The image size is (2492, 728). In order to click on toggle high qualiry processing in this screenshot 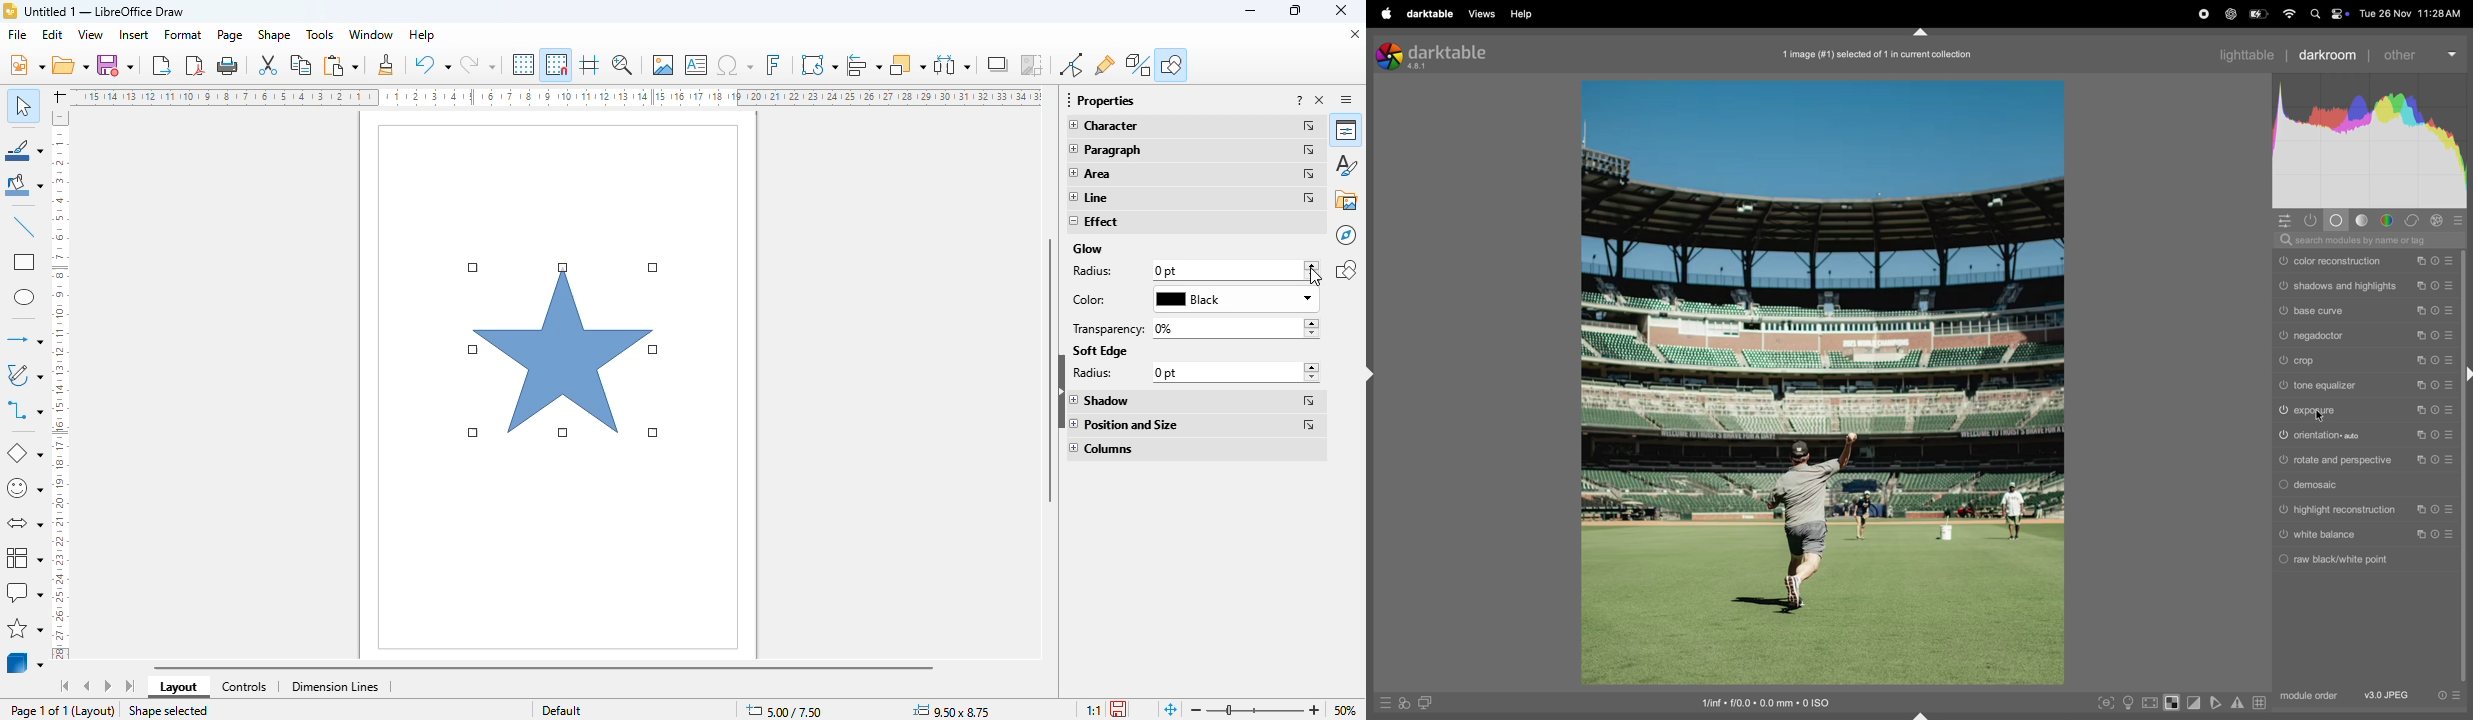, I will do `click(2150, 702)`.